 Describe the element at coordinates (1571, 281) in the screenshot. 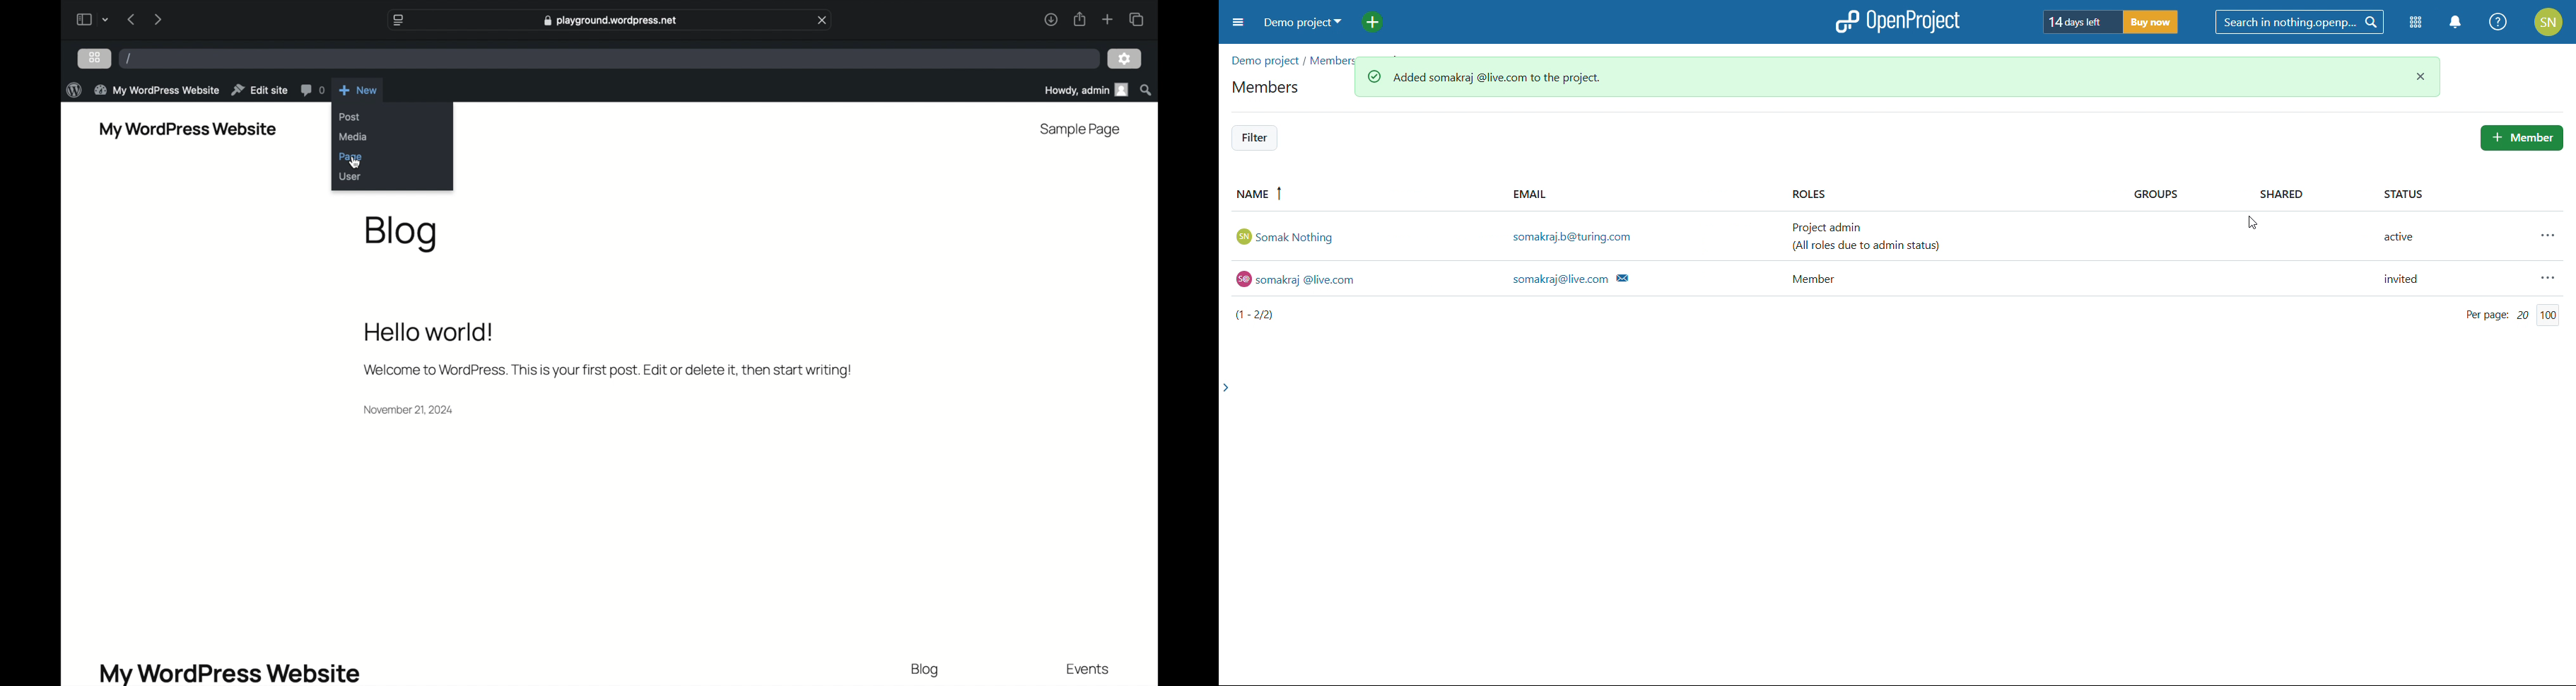

I see `somakraj@live.com` at that location.